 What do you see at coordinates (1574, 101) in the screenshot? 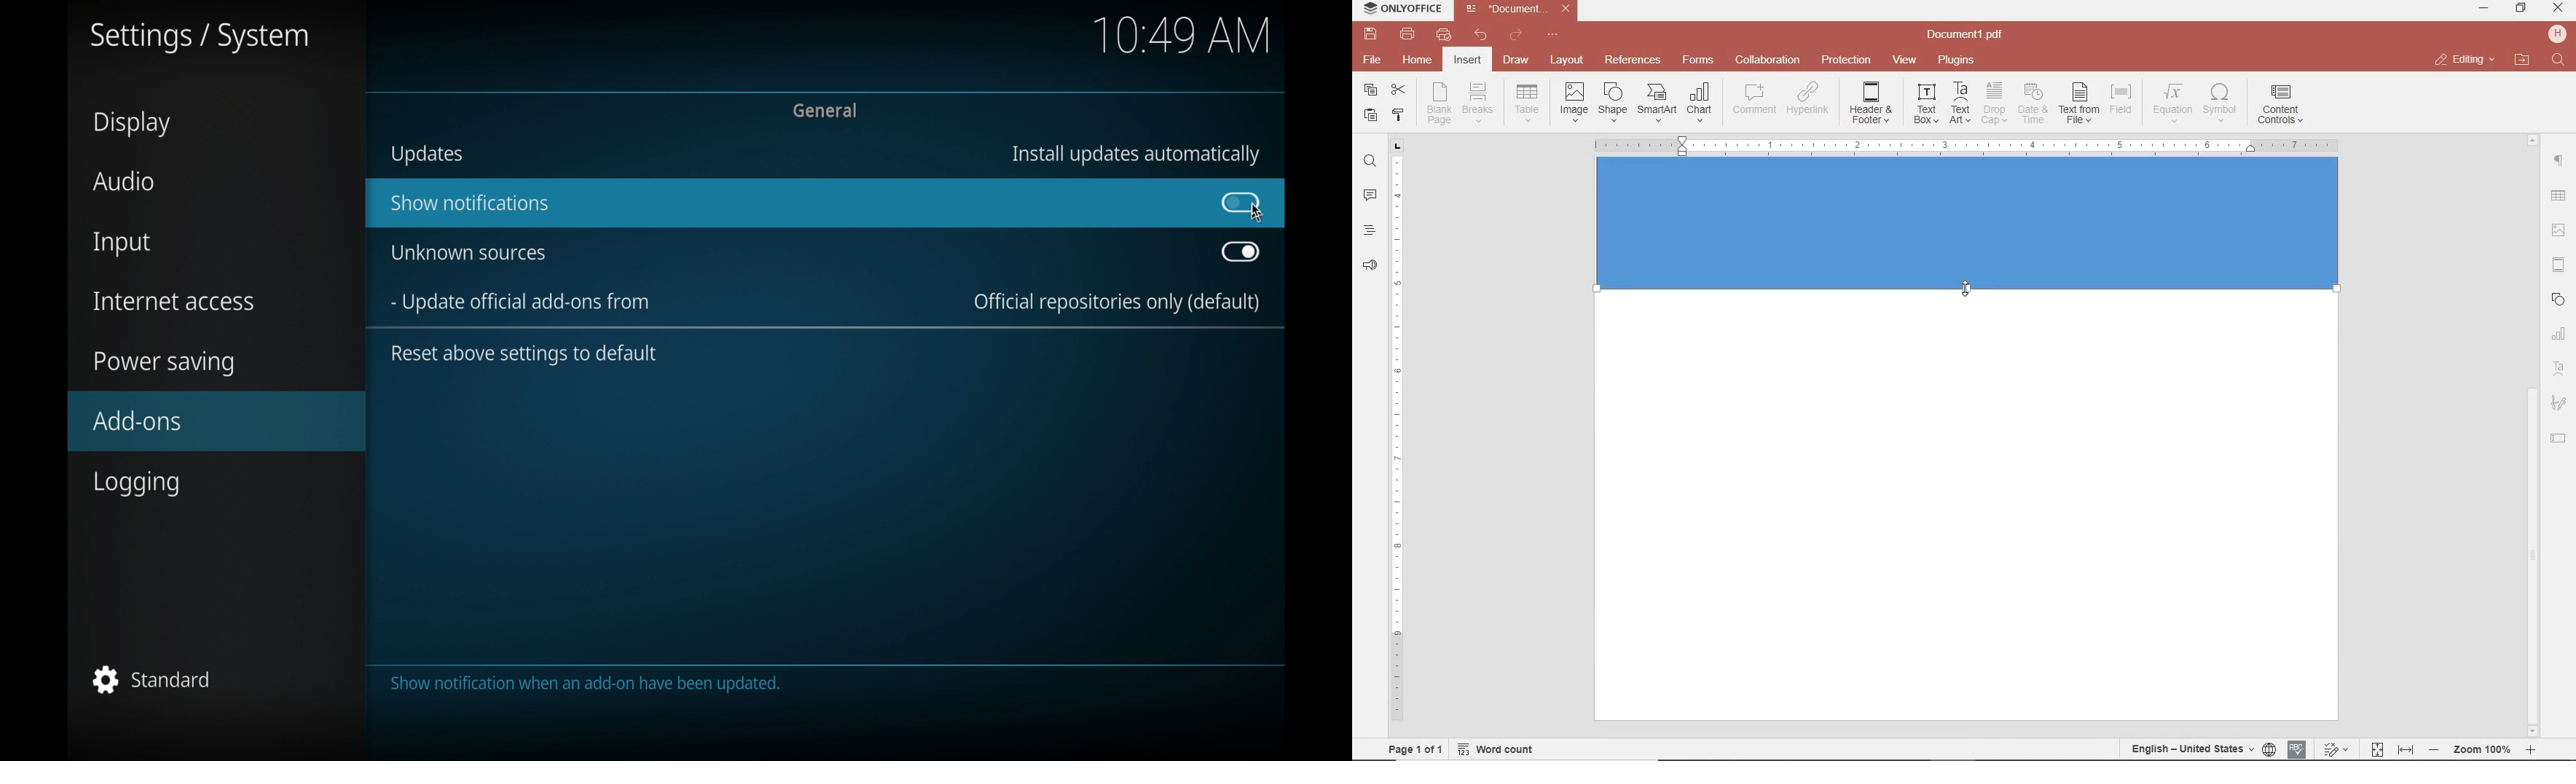
I see `INSERT IMAGES` at bounding box center [1574, 101].